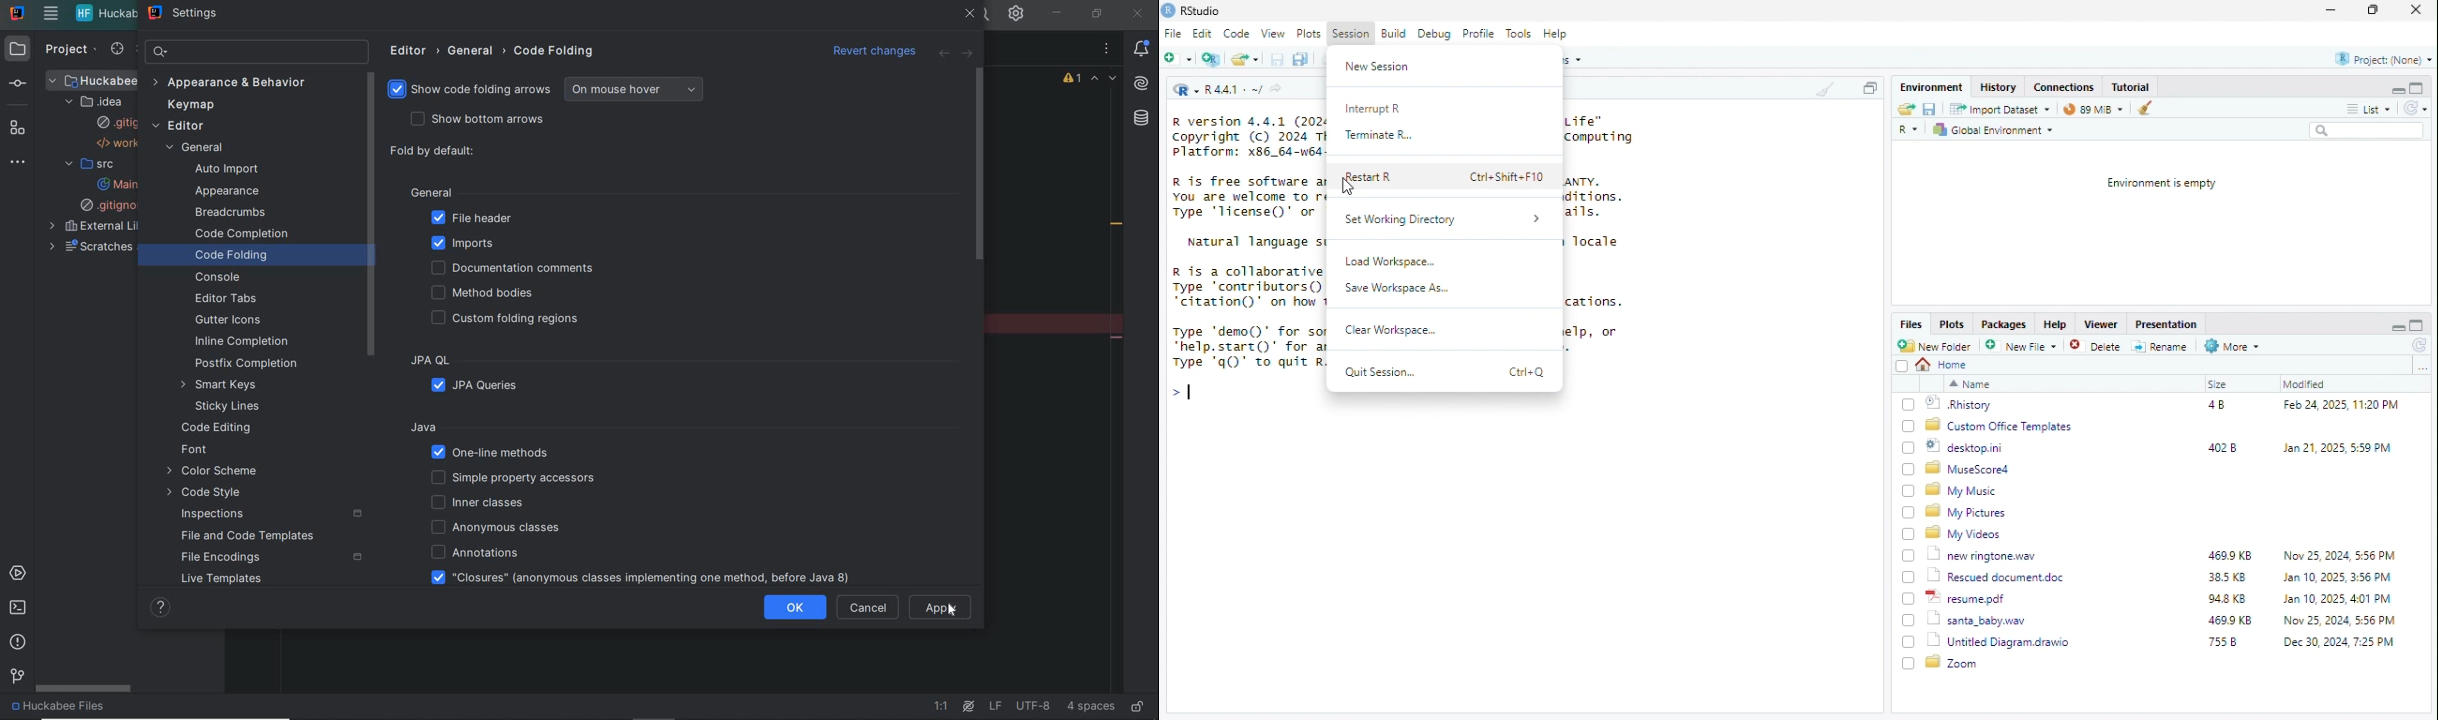 This screenshot has width=2464, height=728. I want to click on R, so click(1910, 130).